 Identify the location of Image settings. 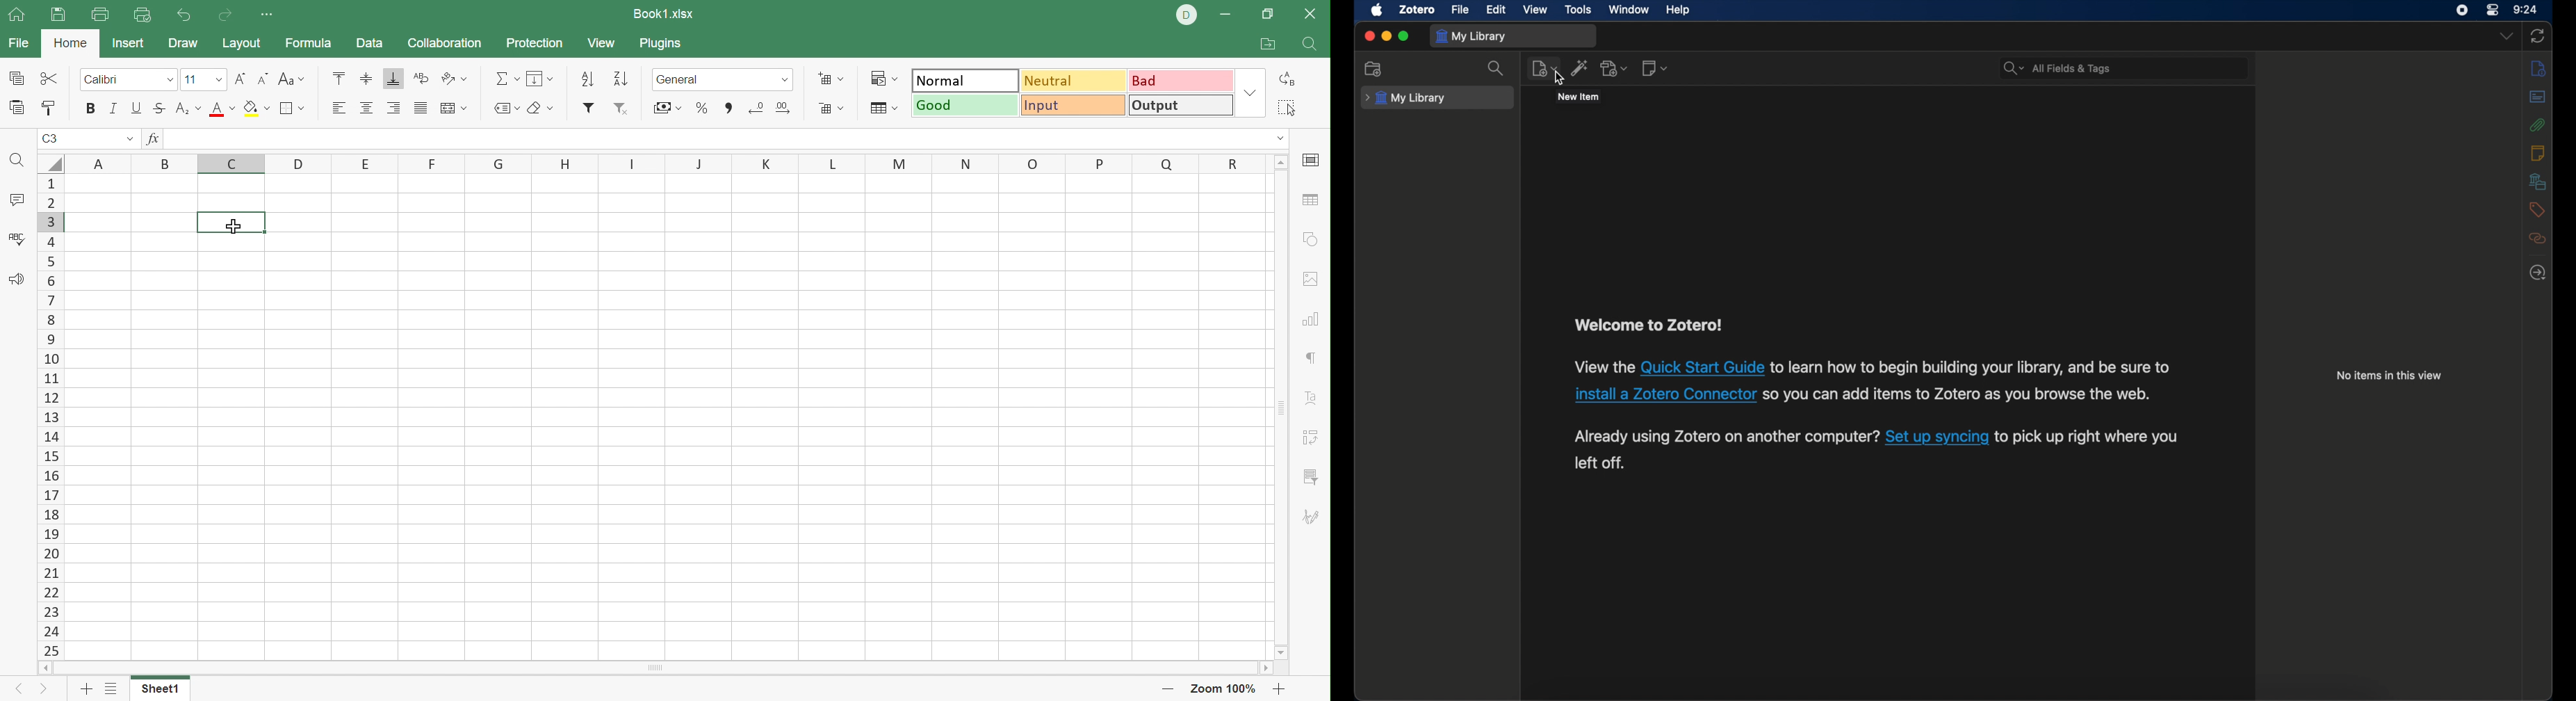
(1313, 280).